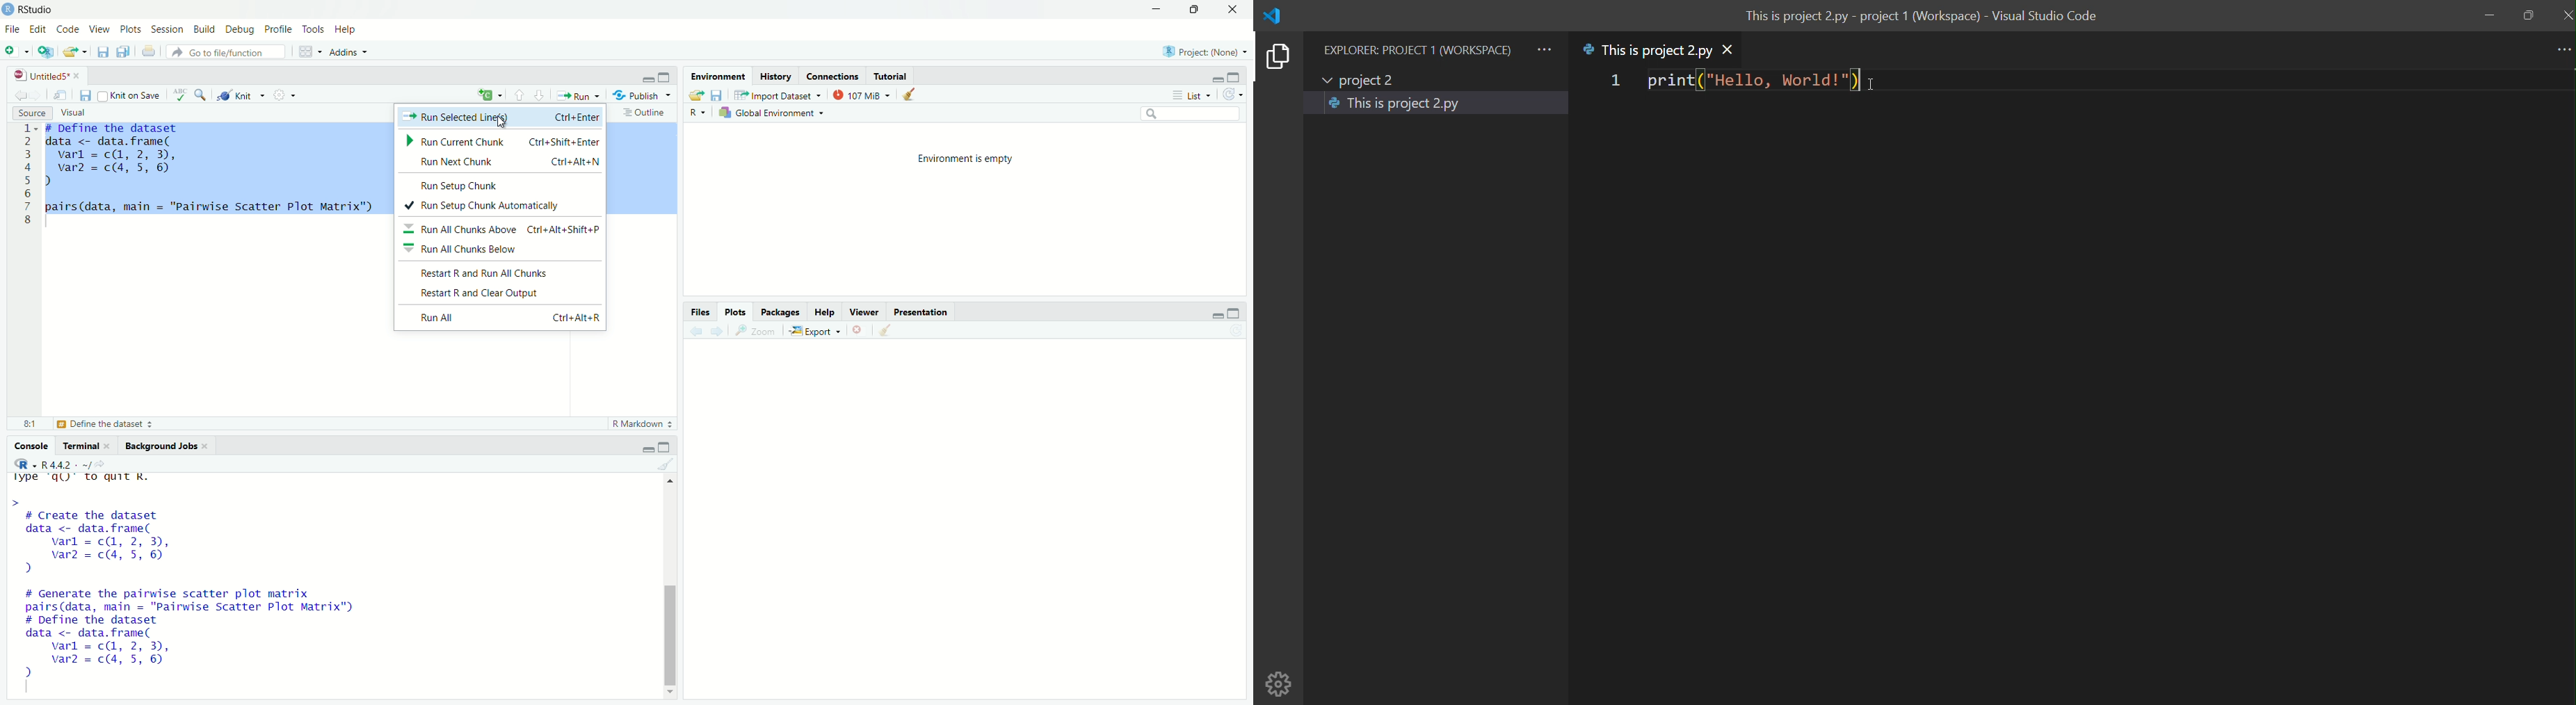 The width and height of the screenshot is (2576, 728). What do you see at coordinates (1368, 81) in the screenshot?
I see `current open project` at bounding box center [1368, 81].